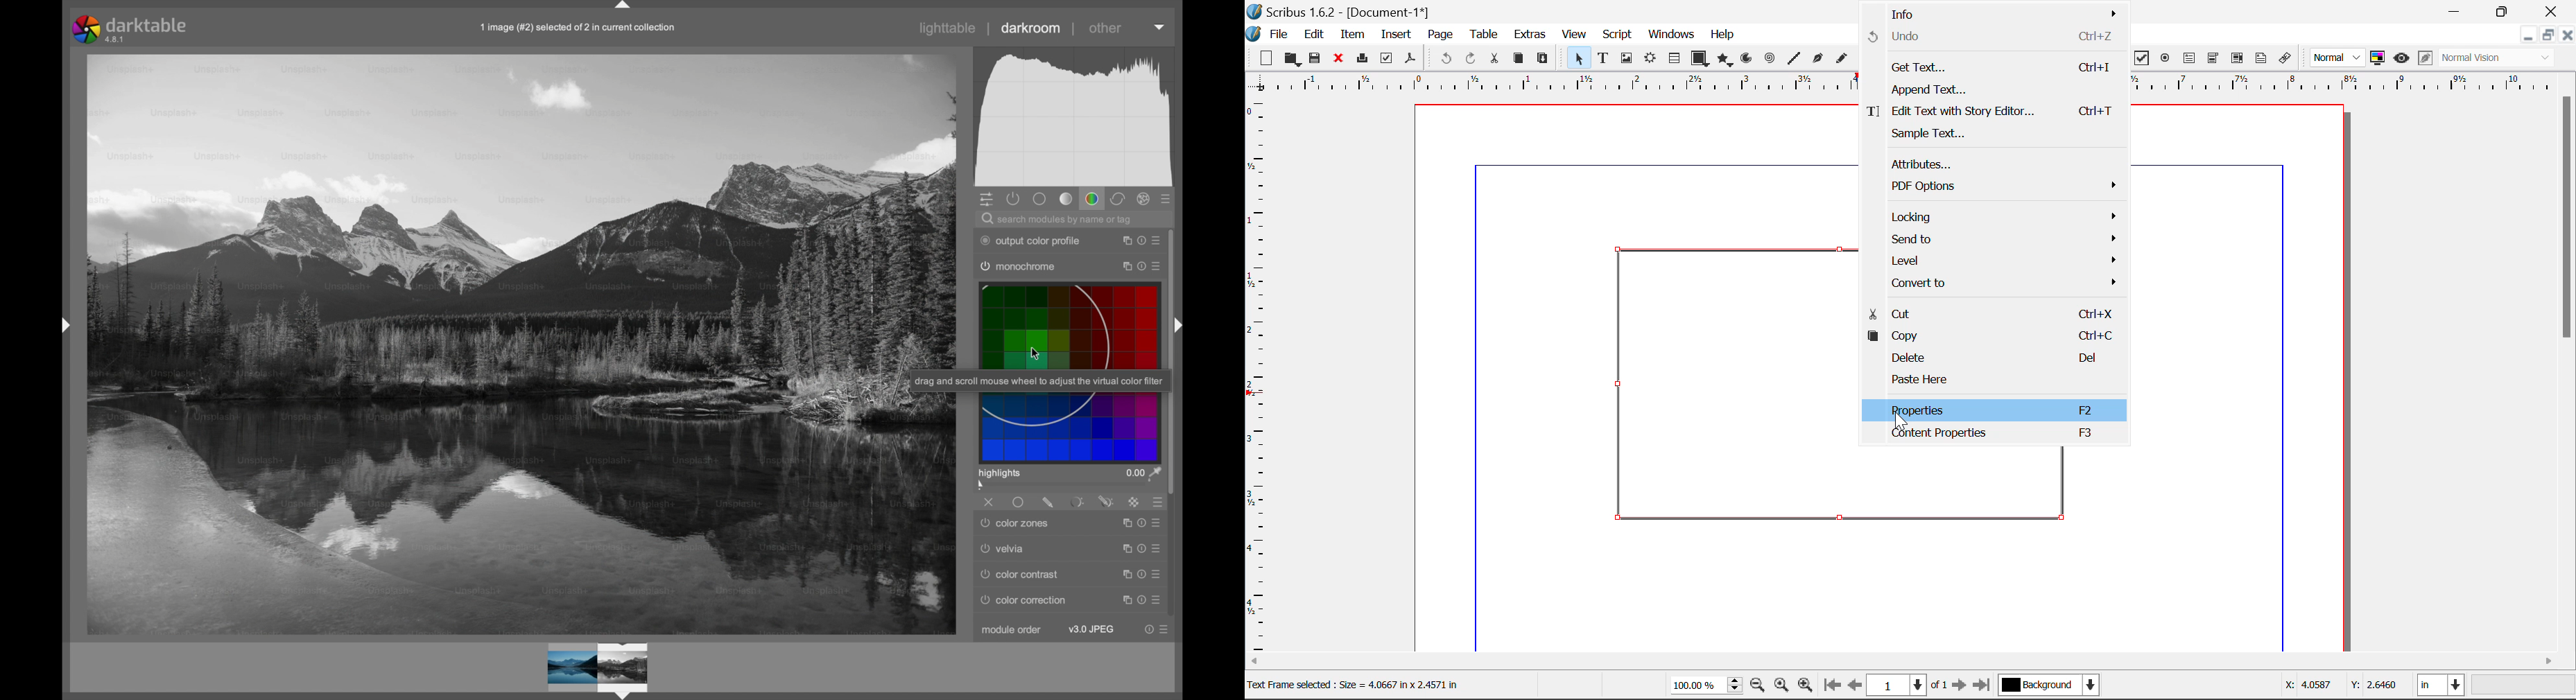  I want to click on blending options, so click(1159, 502).